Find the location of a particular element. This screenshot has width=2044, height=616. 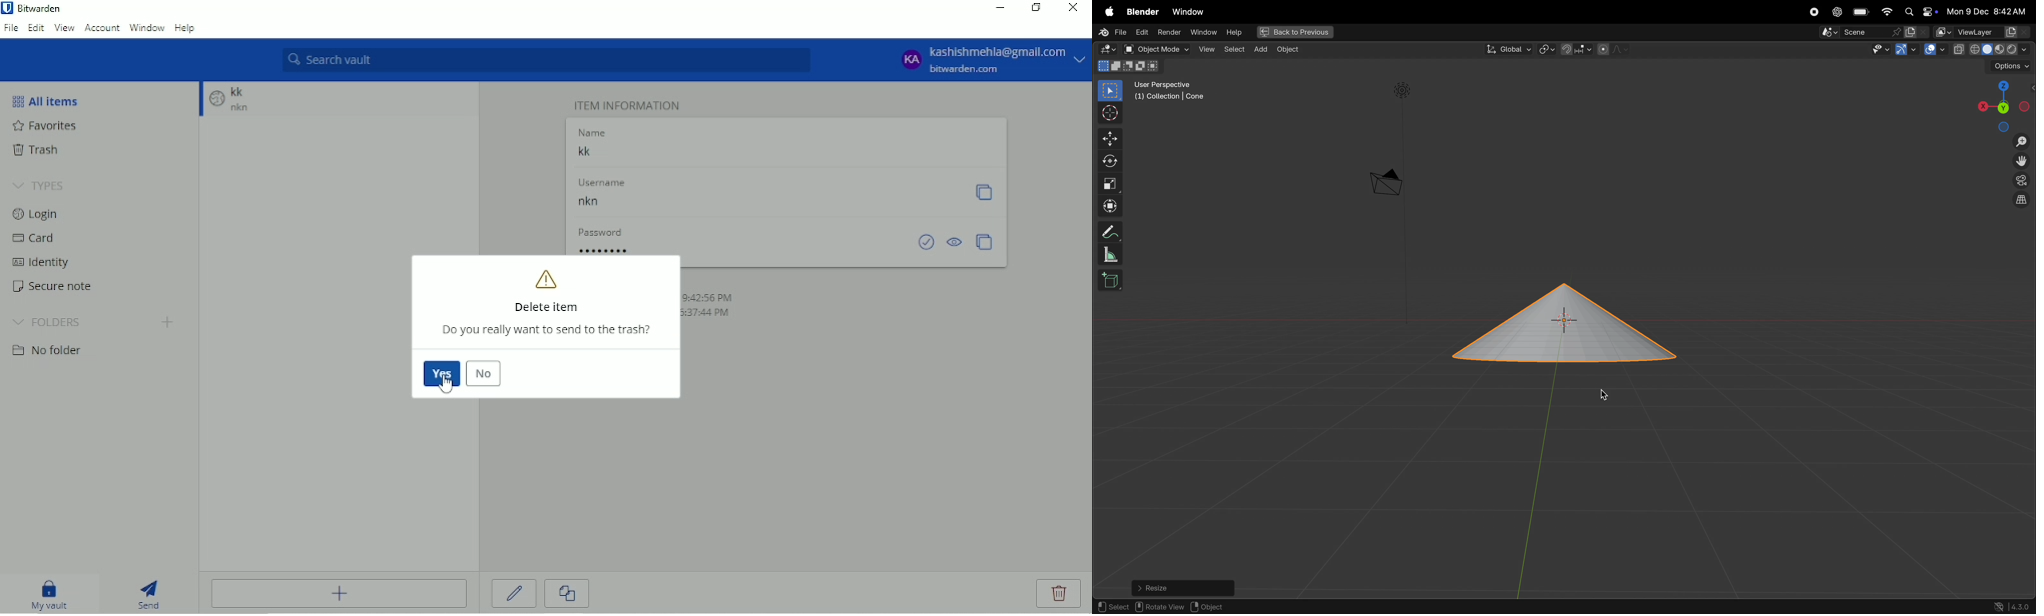

All Items is located at coordinates (45, 100).